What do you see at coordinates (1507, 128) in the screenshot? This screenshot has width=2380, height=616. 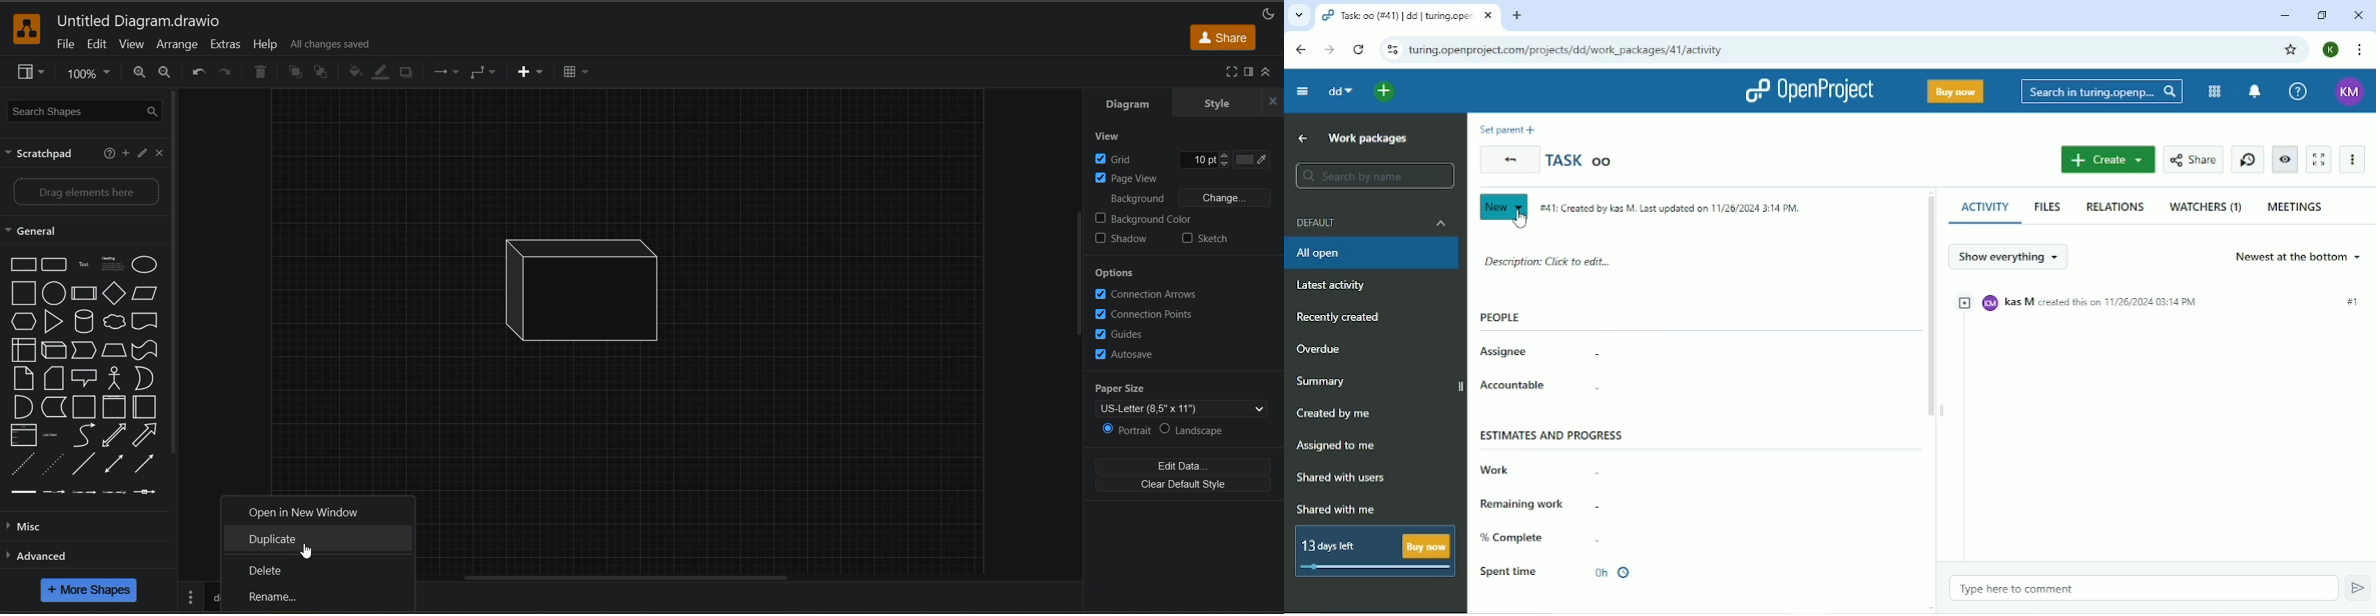 I see `Set parent` at bounding box center [1507, 128].